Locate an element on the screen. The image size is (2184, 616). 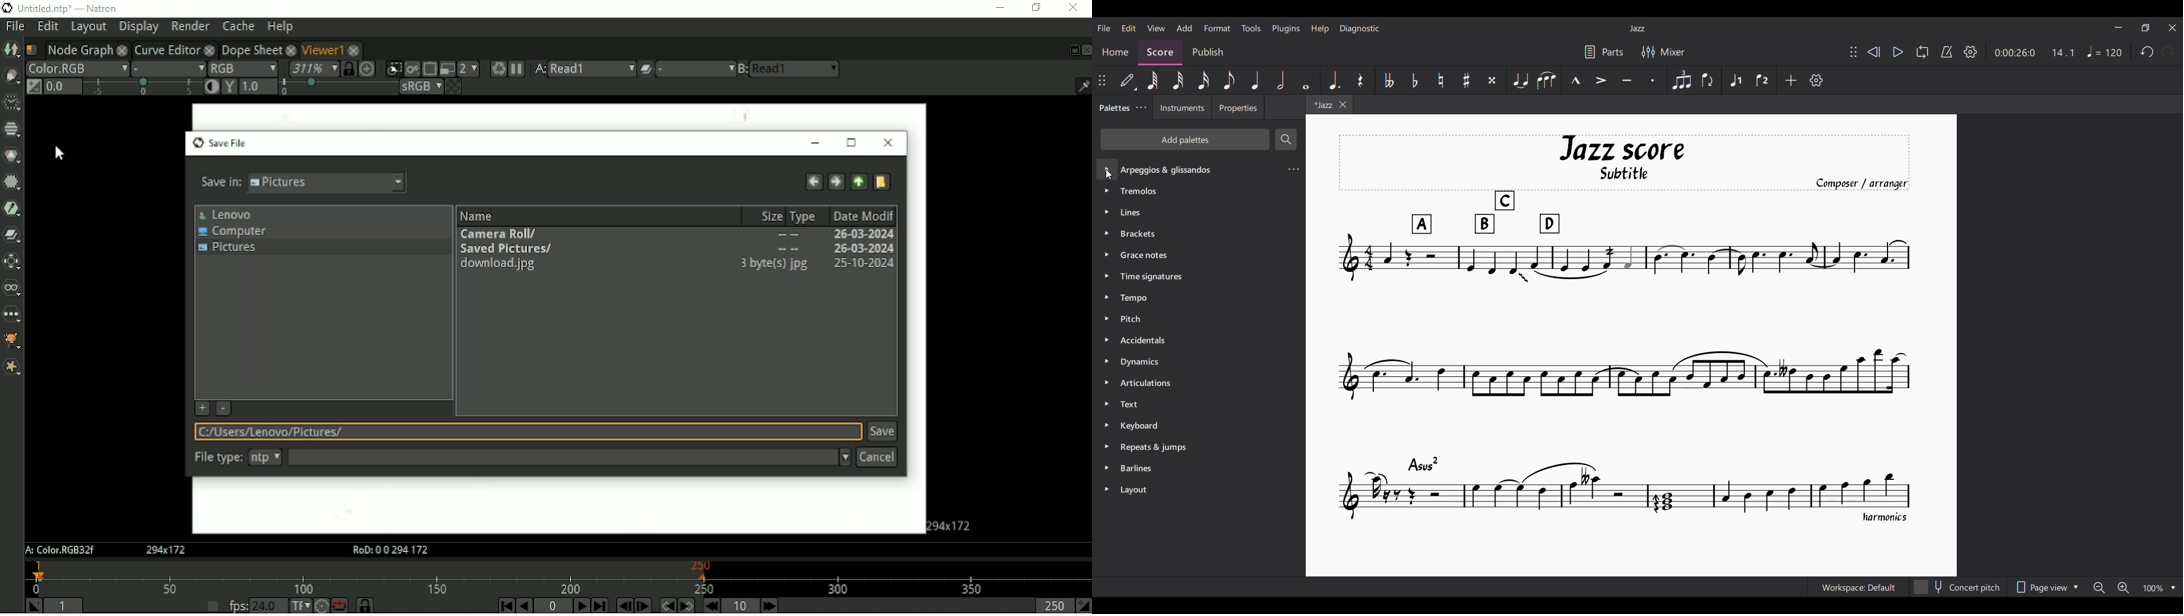
Close tab is located at coordinates (1343, 105).